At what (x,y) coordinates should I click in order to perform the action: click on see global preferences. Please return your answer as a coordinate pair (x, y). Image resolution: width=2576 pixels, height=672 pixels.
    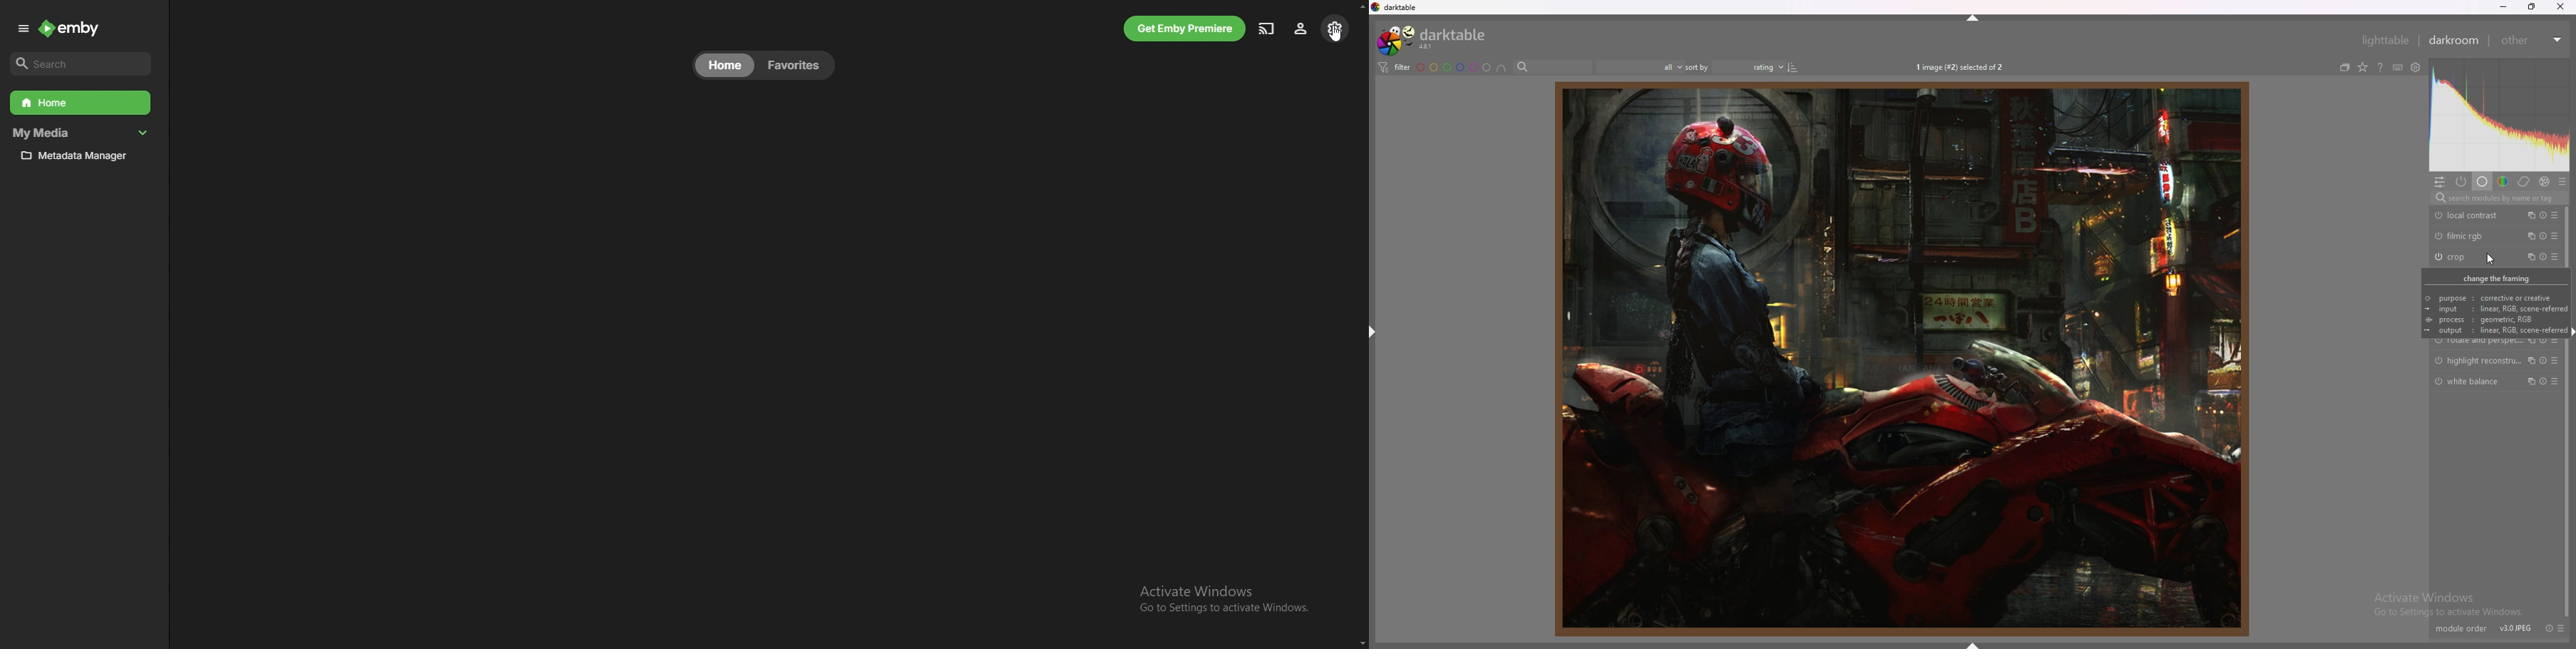
    Looking at the image, I should click on (2417, 67).